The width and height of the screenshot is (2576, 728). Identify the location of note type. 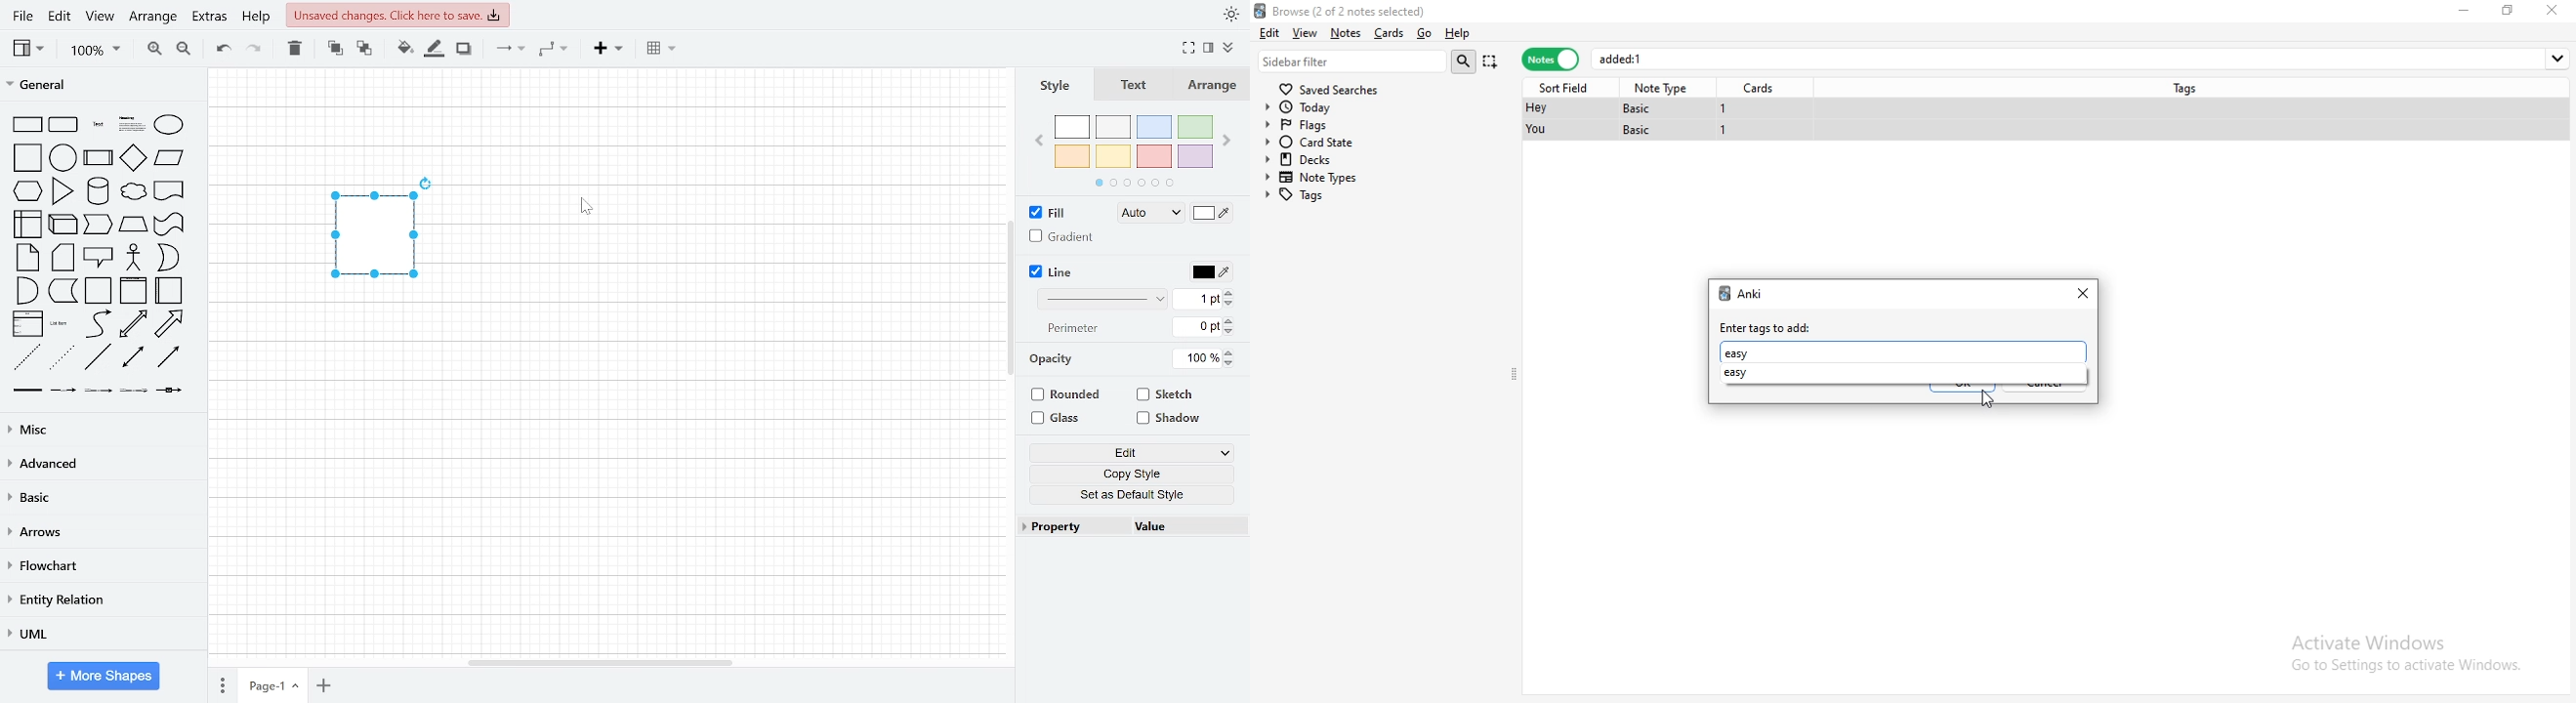
(1664, 88).